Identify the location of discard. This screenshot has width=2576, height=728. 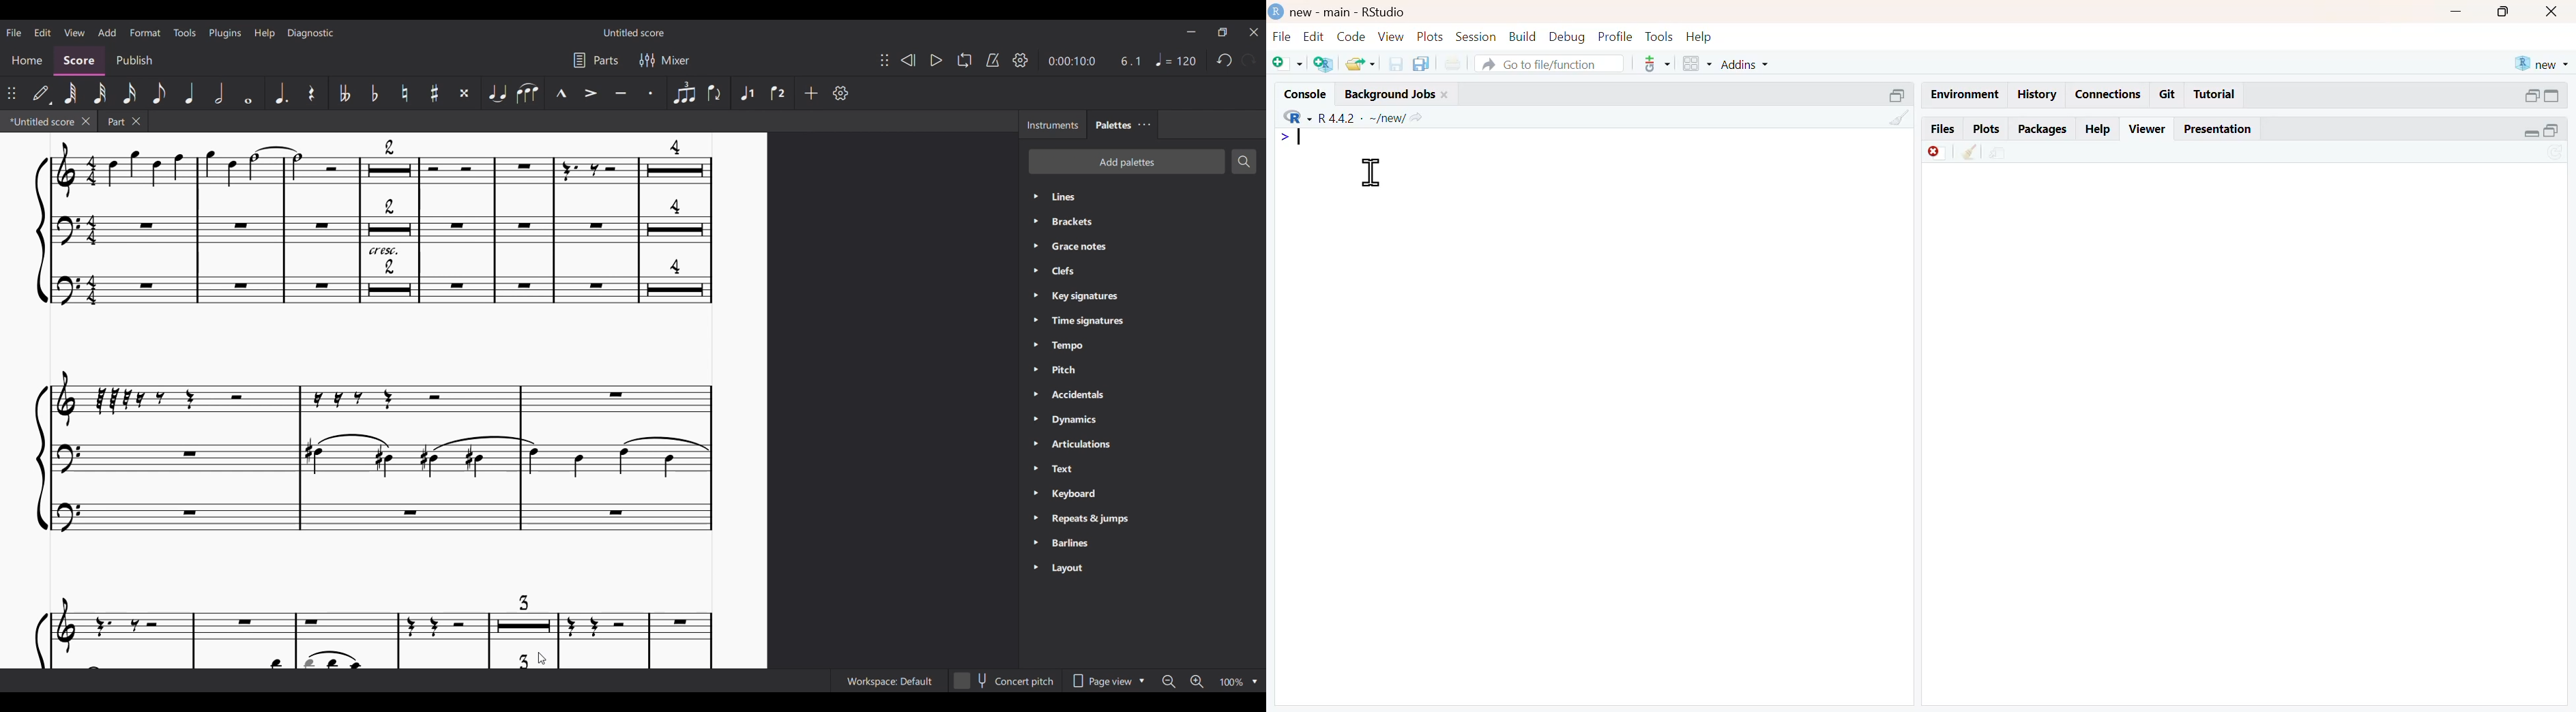
(1939, 153).